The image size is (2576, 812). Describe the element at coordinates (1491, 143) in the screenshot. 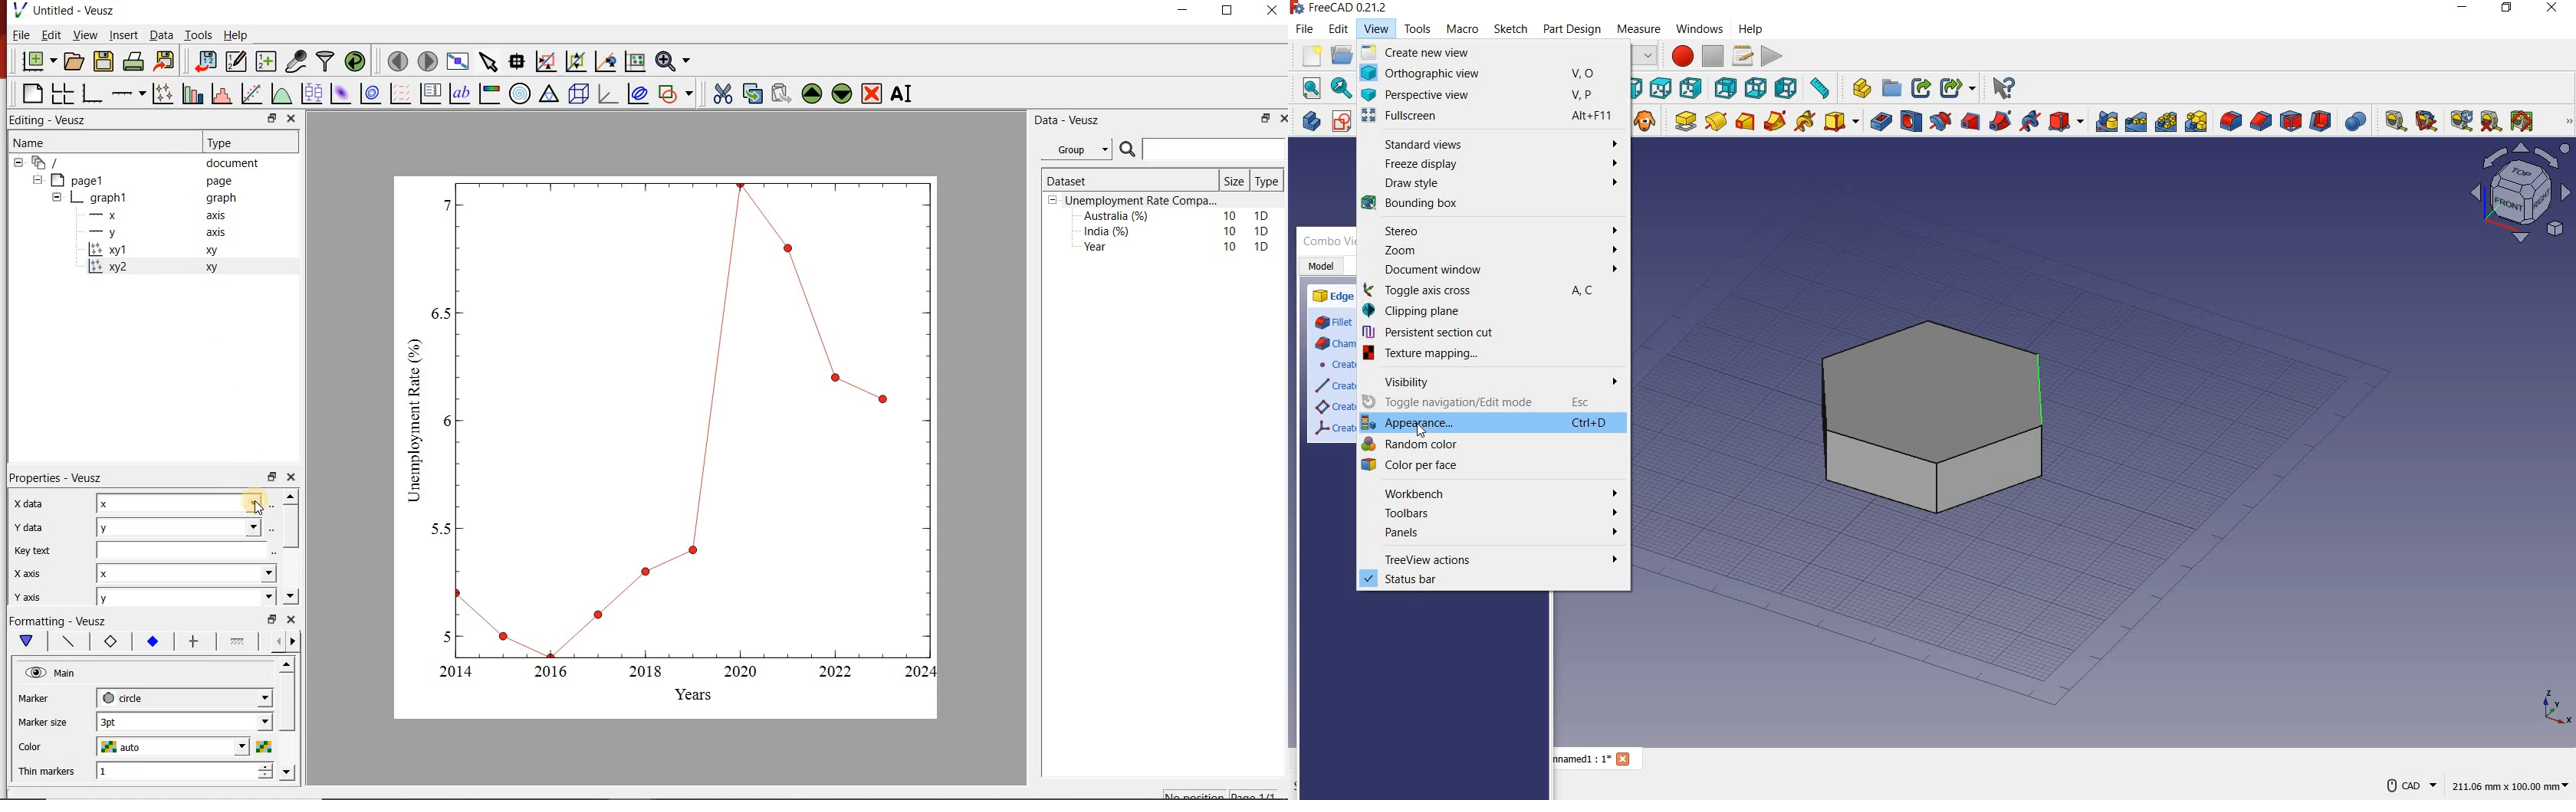

I see `standard views` at that location.